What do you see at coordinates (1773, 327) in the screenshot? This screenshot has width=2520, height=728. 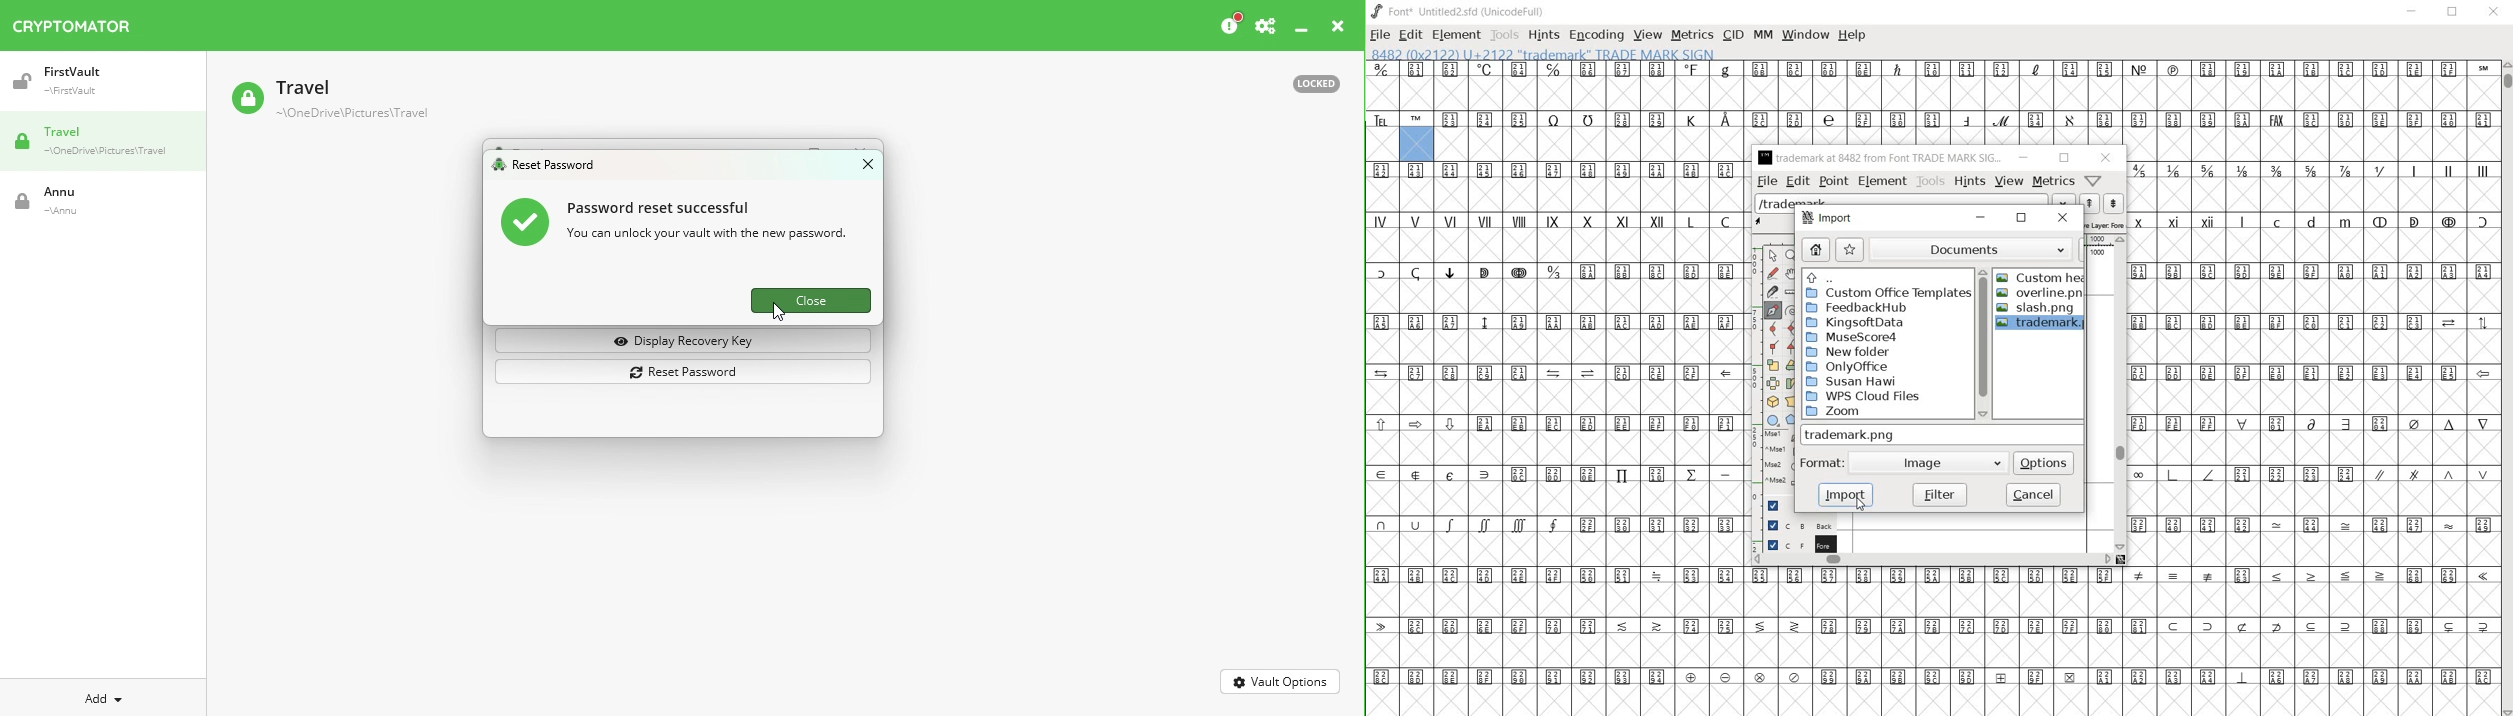 I see `add a curve point` at bounding box center [1773, 327].